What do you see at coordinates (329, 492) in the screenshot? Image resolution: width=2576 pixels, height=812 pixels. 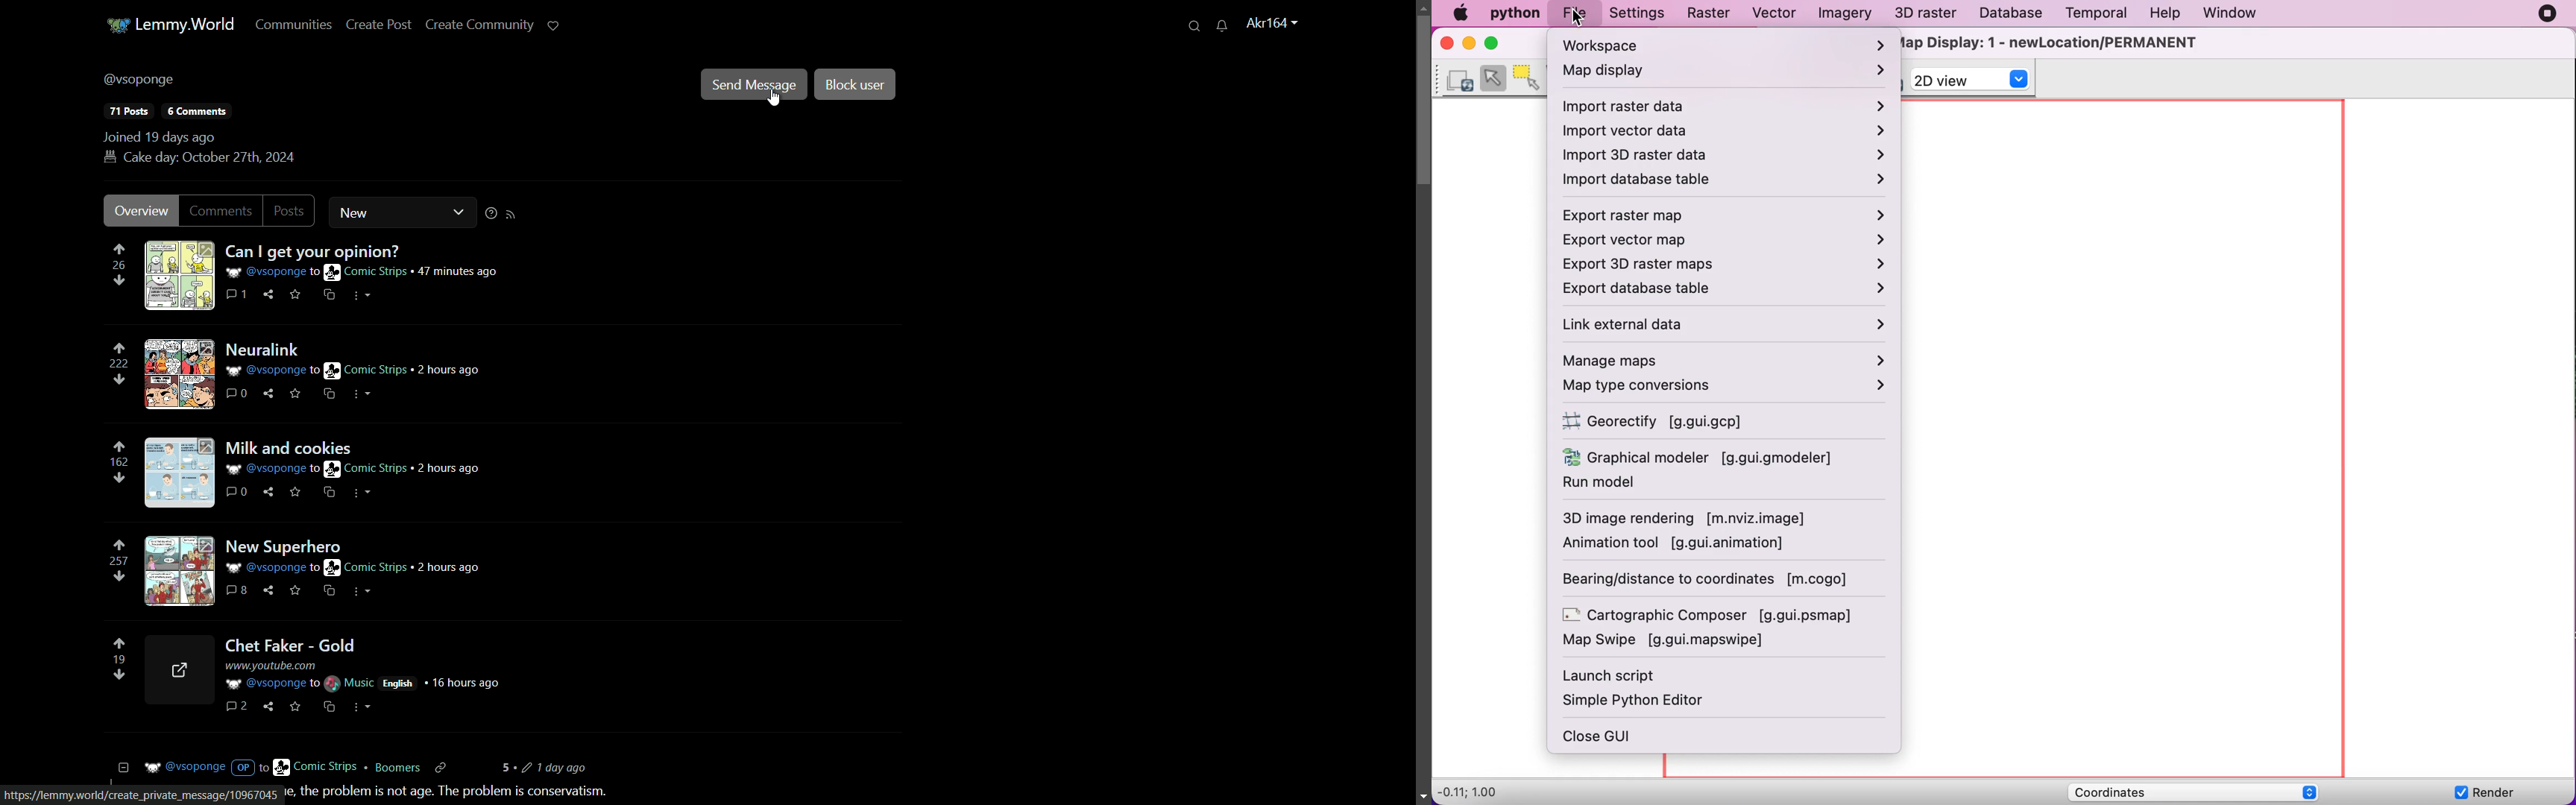 I see `cs` at bounding box center [329, 492].